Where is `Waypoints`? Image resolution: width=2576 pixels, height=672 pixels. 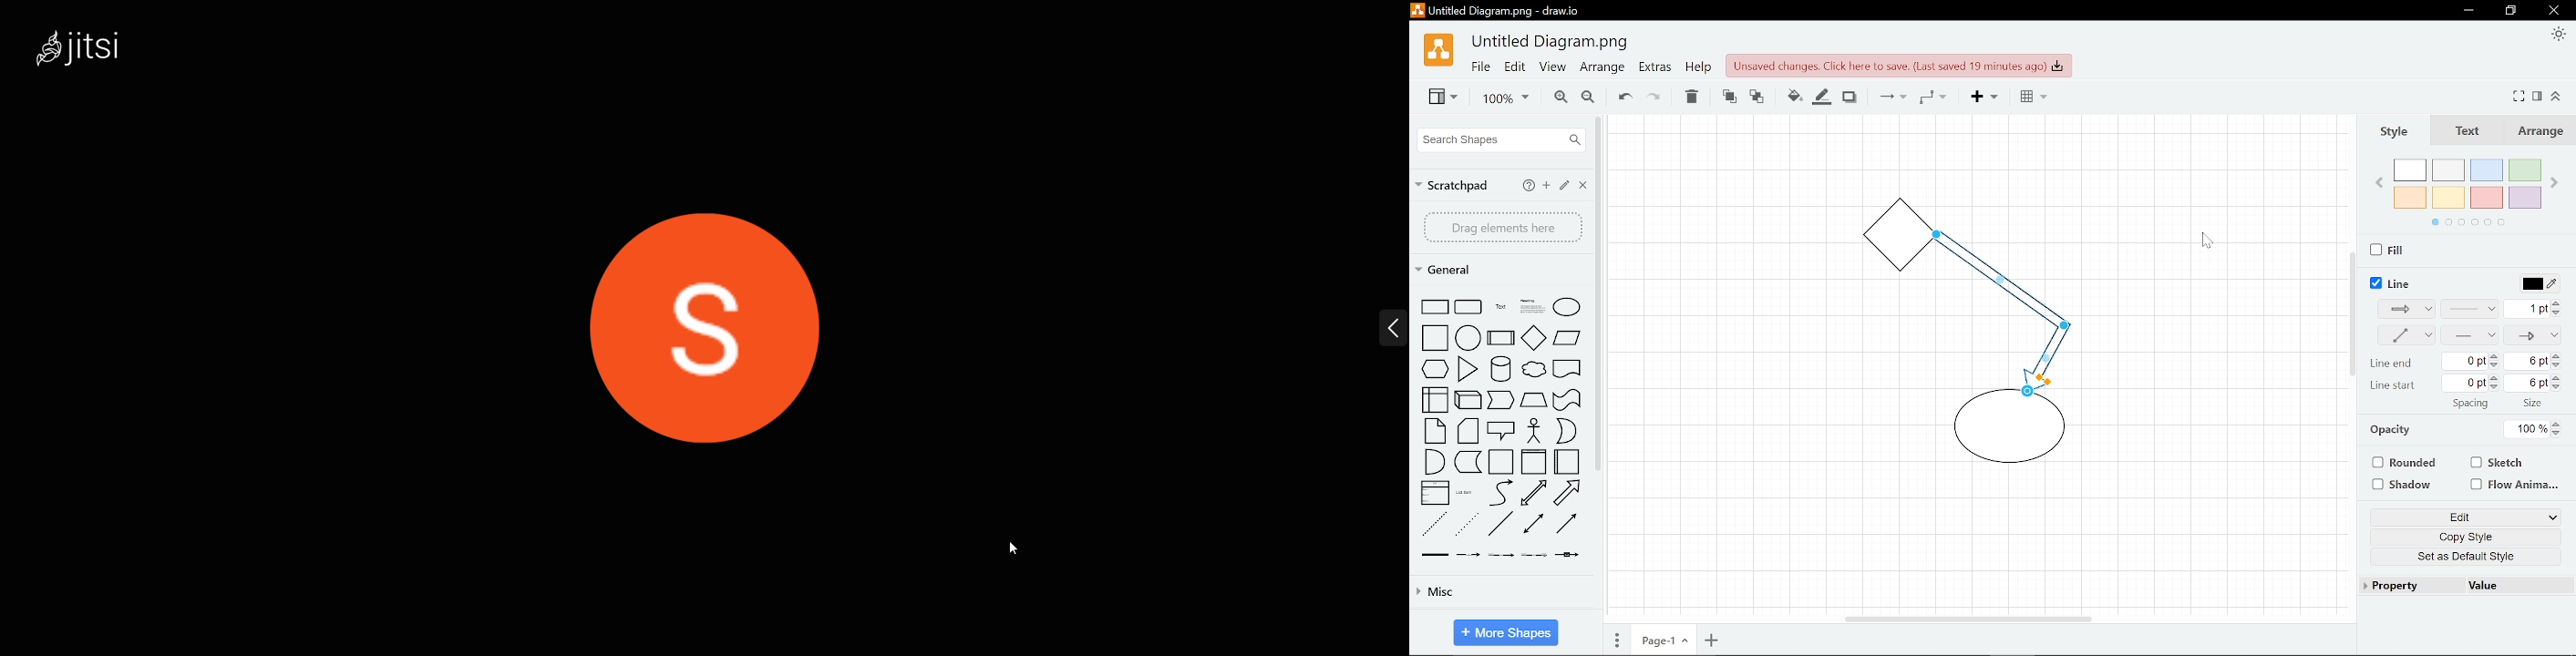 Waypoints is located at coordinates (1932, 98).